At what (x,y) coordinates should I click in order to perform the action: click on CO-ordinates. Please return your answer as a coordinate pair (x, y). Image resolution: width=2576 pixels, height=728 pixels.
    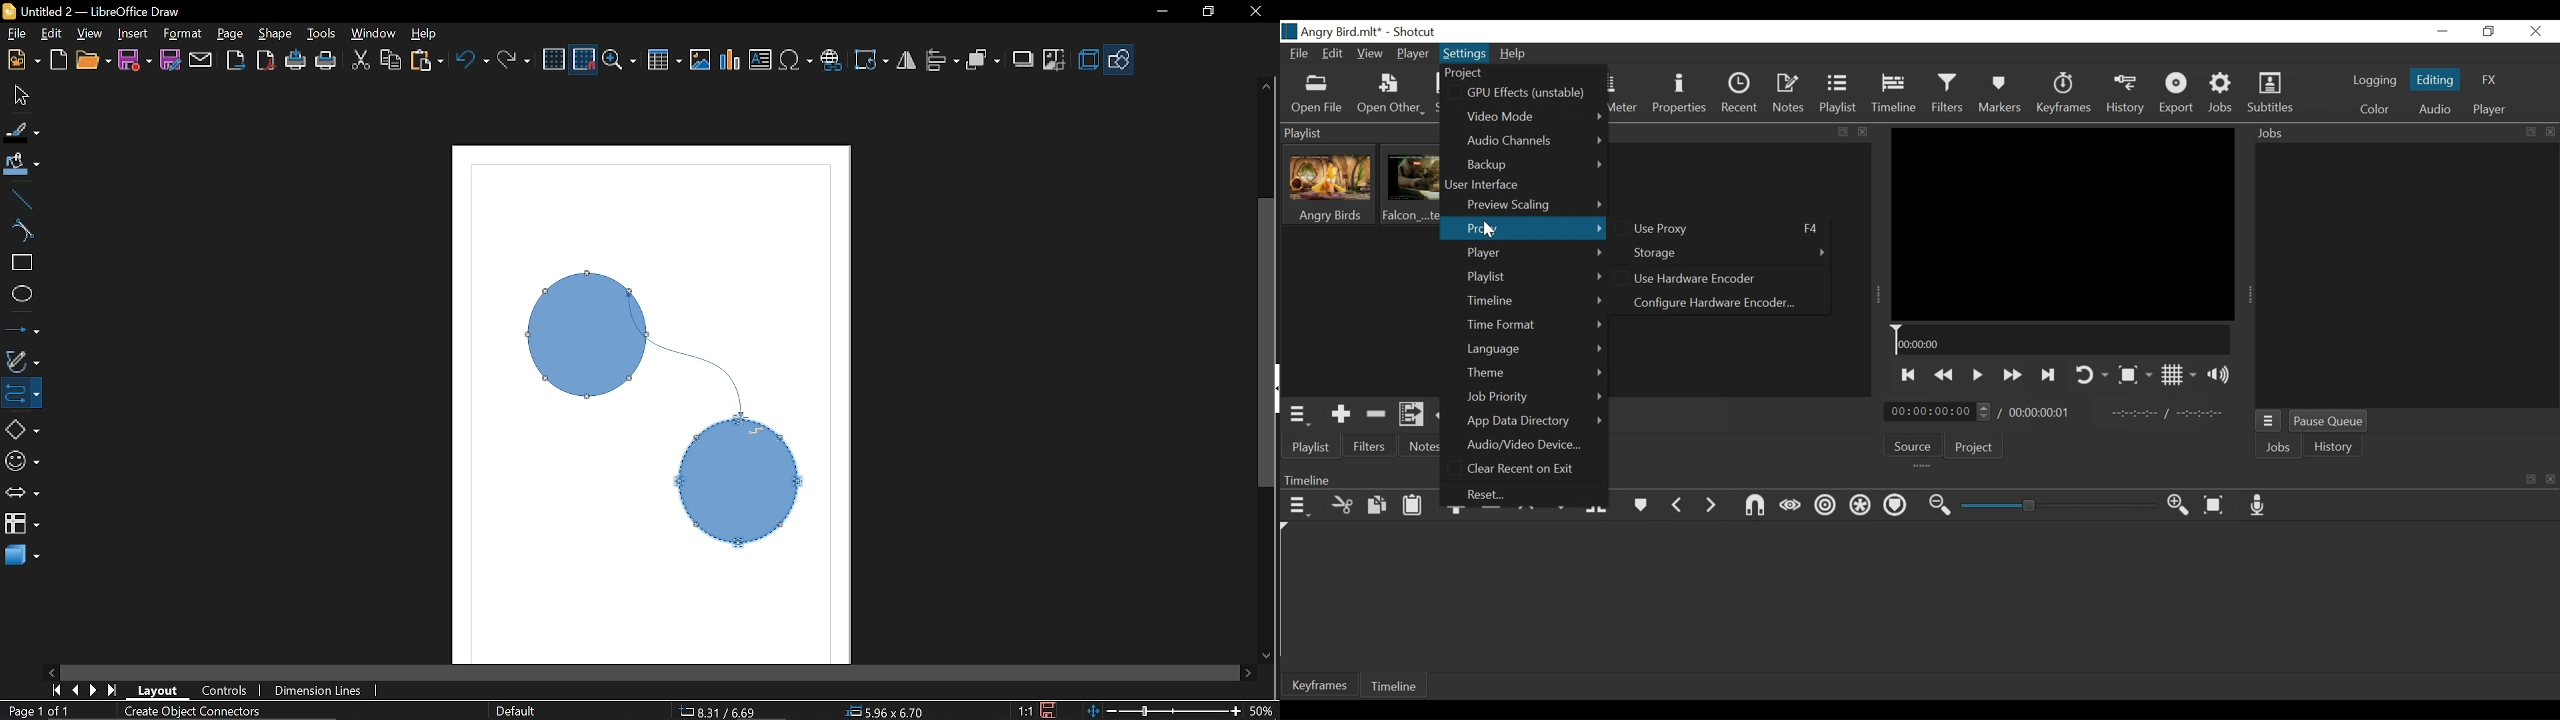
    Looking at the image, I should click on (730, 711).